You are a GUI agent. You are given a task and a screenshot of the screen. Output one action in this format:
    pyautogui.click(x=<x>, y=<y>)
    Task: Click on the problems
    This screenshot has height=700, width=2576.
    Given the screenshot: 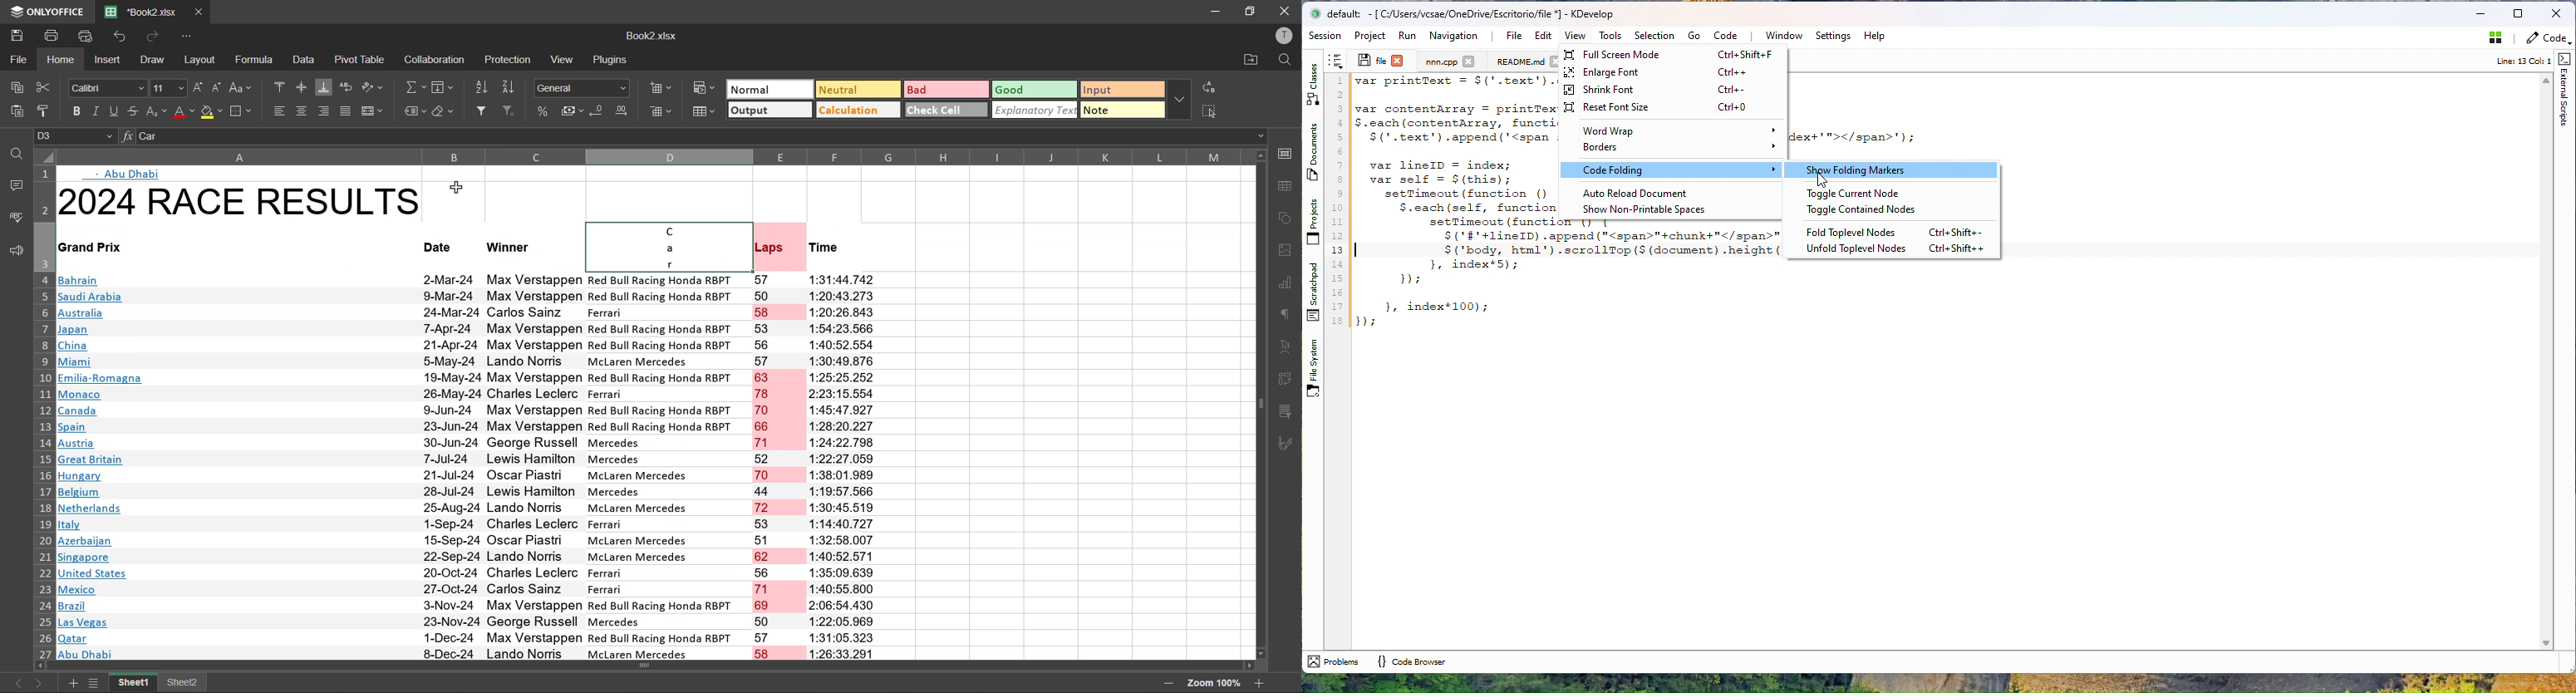 What is the action you would take?
    pyautogui.click(x=1333, y=661)
    